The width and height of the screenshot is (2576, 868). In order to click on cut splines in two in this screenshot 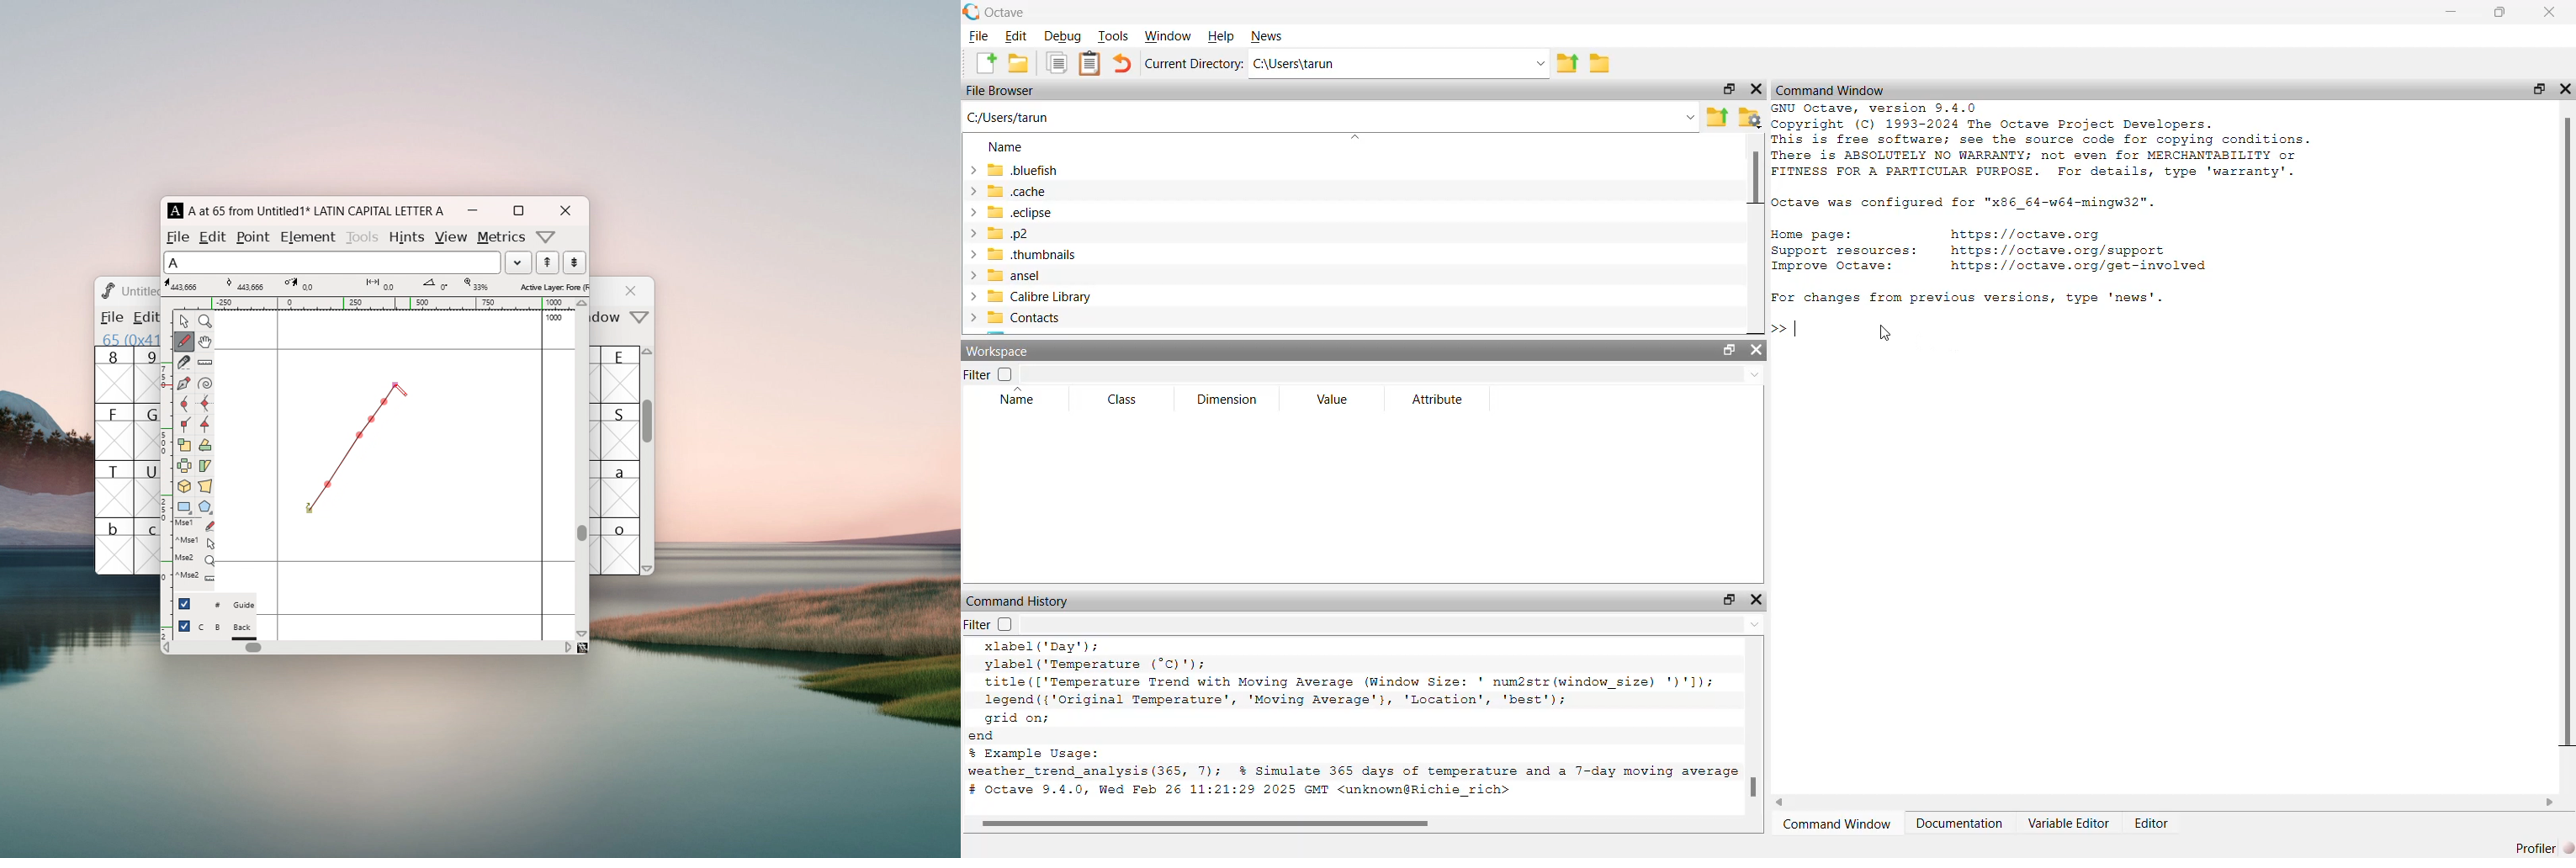, I will do `click(184, 364)`.